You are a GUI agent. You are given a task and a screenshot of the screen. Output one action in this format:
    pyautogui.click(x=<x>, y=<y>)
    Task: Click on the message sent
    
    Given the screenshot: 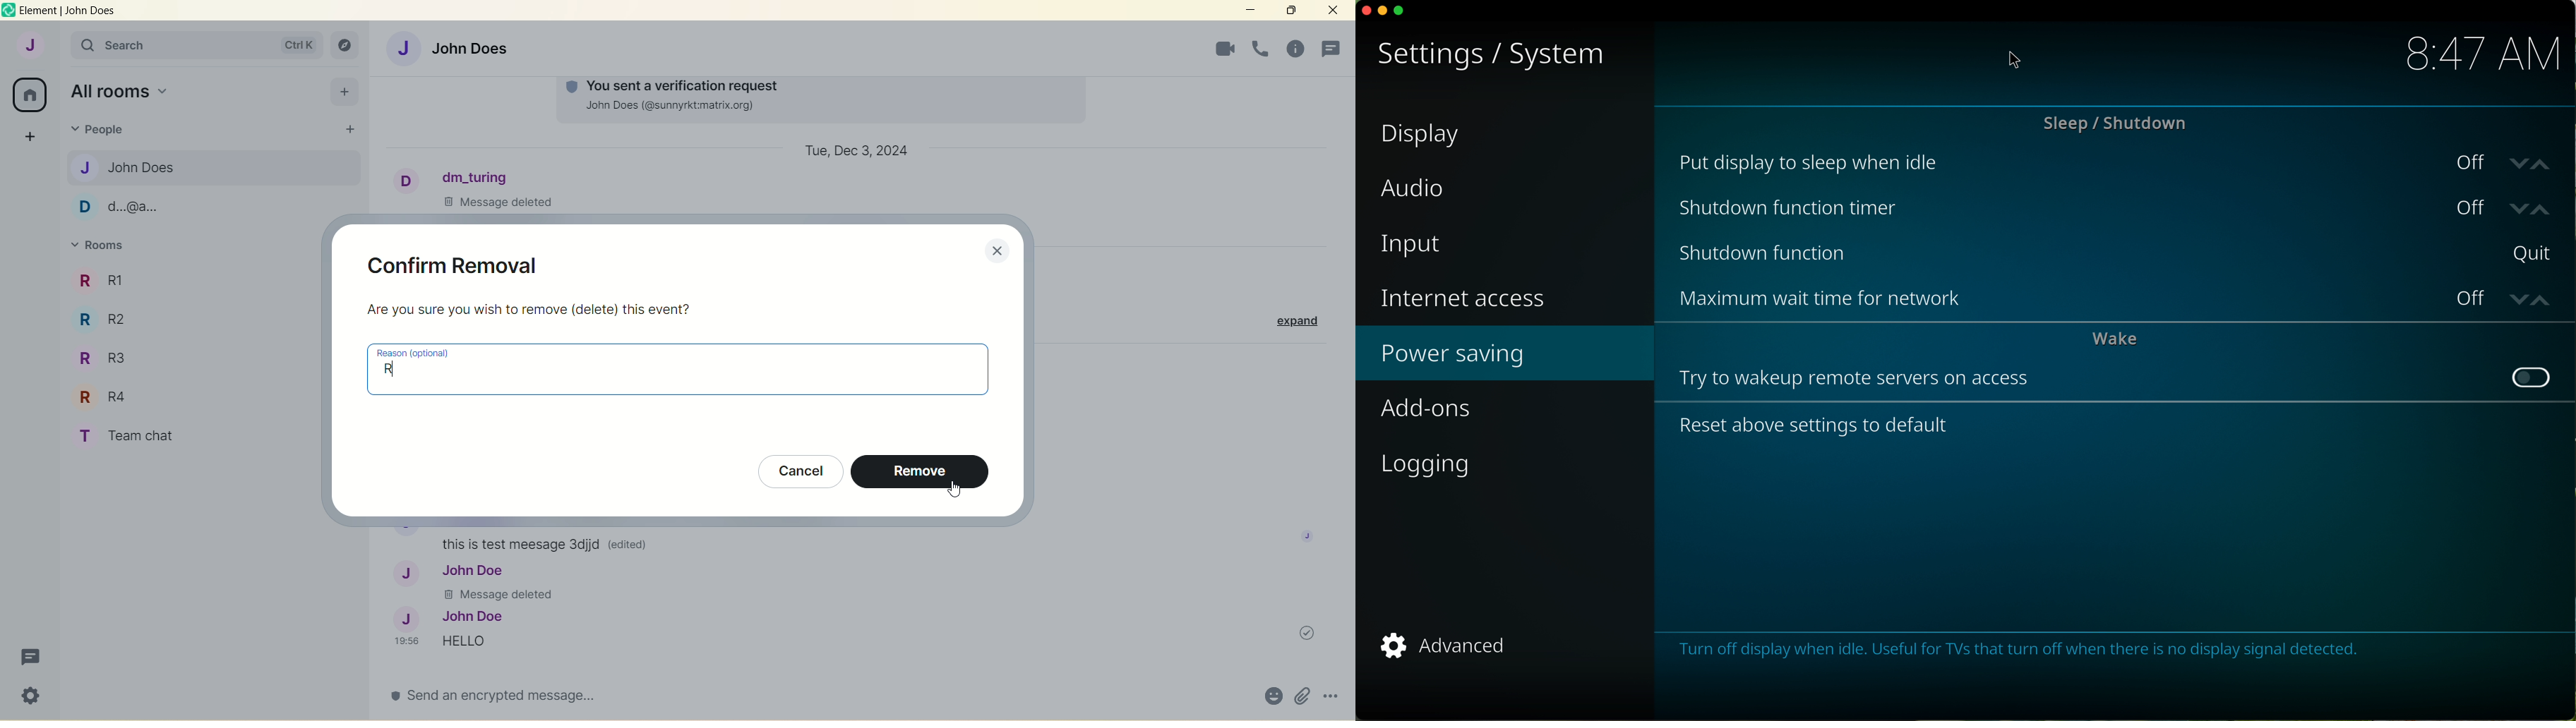 What is the action you would take?
    pyautogui.click(x=1302, y=633)
    